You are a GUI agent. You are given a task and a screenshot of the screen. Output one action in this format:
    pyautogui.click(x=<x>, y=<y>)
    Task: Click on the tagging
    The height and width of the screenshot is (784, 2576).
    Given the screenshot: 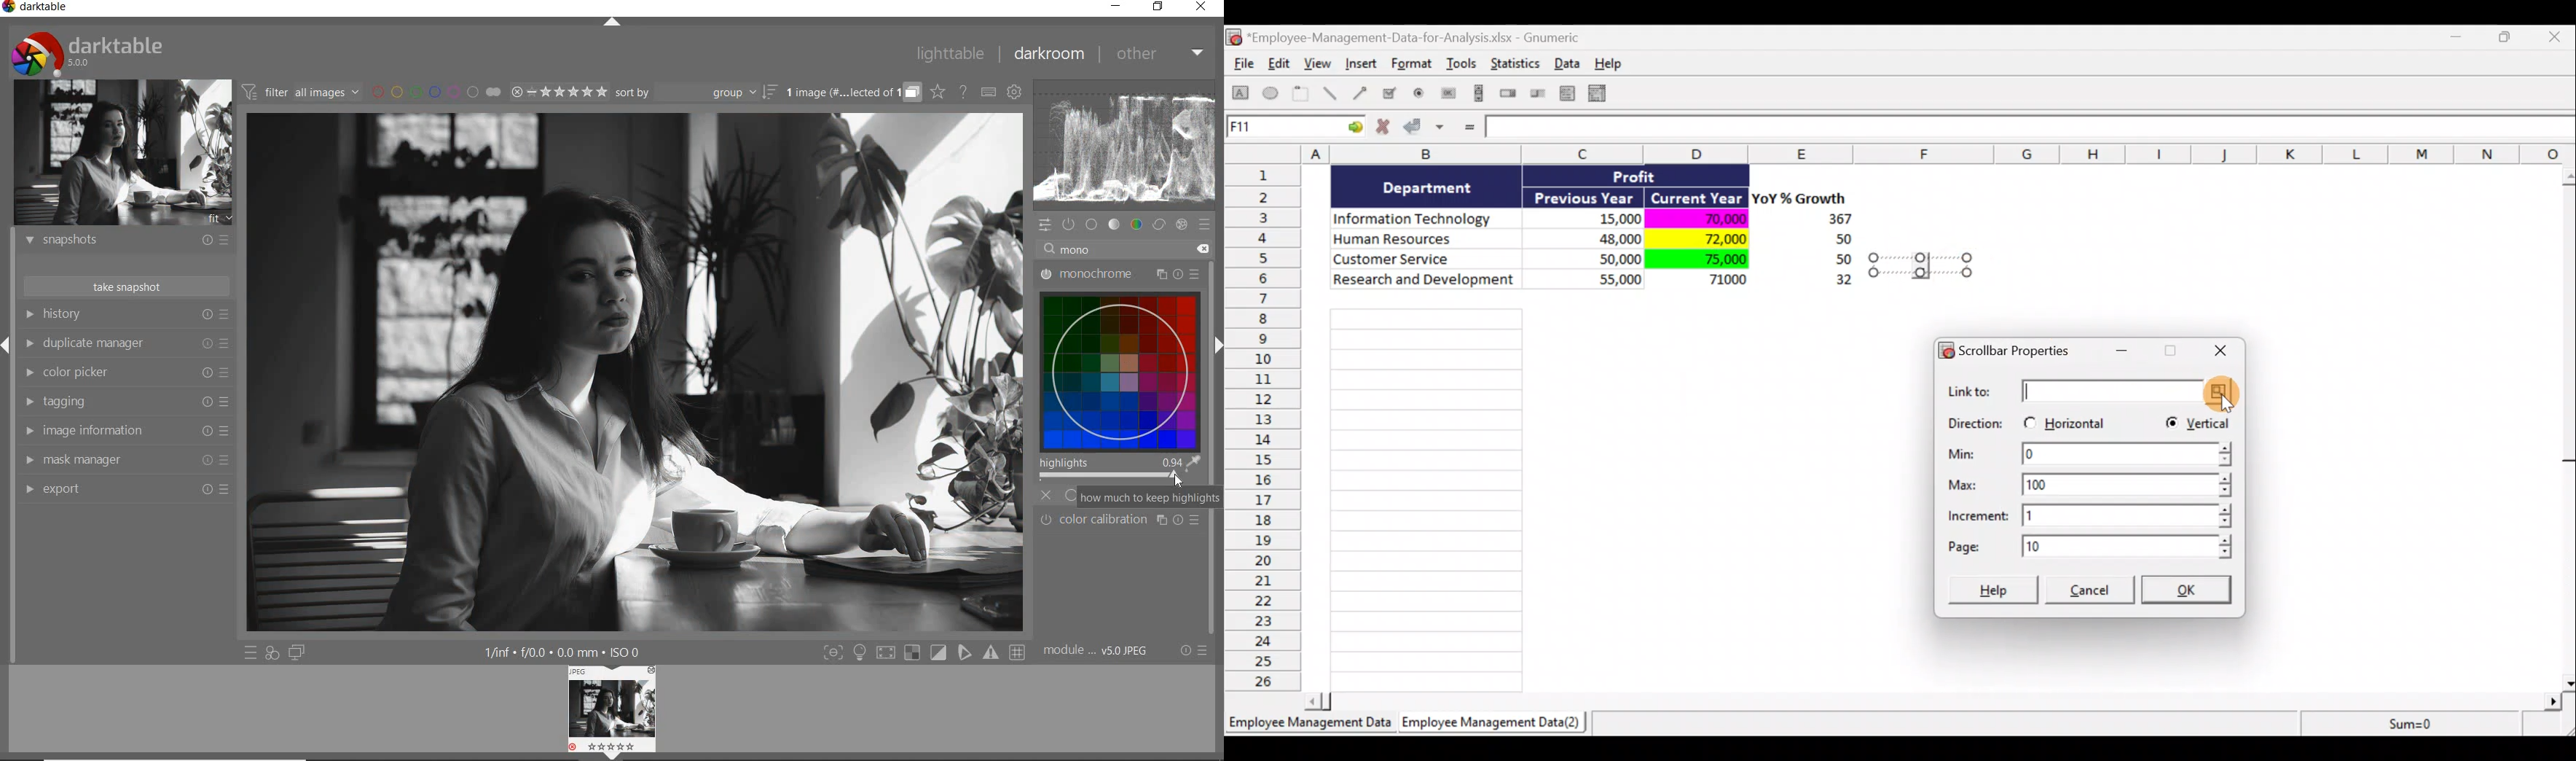 What is the action you would take?
    pyautogui.click(x=123, y=401)
    